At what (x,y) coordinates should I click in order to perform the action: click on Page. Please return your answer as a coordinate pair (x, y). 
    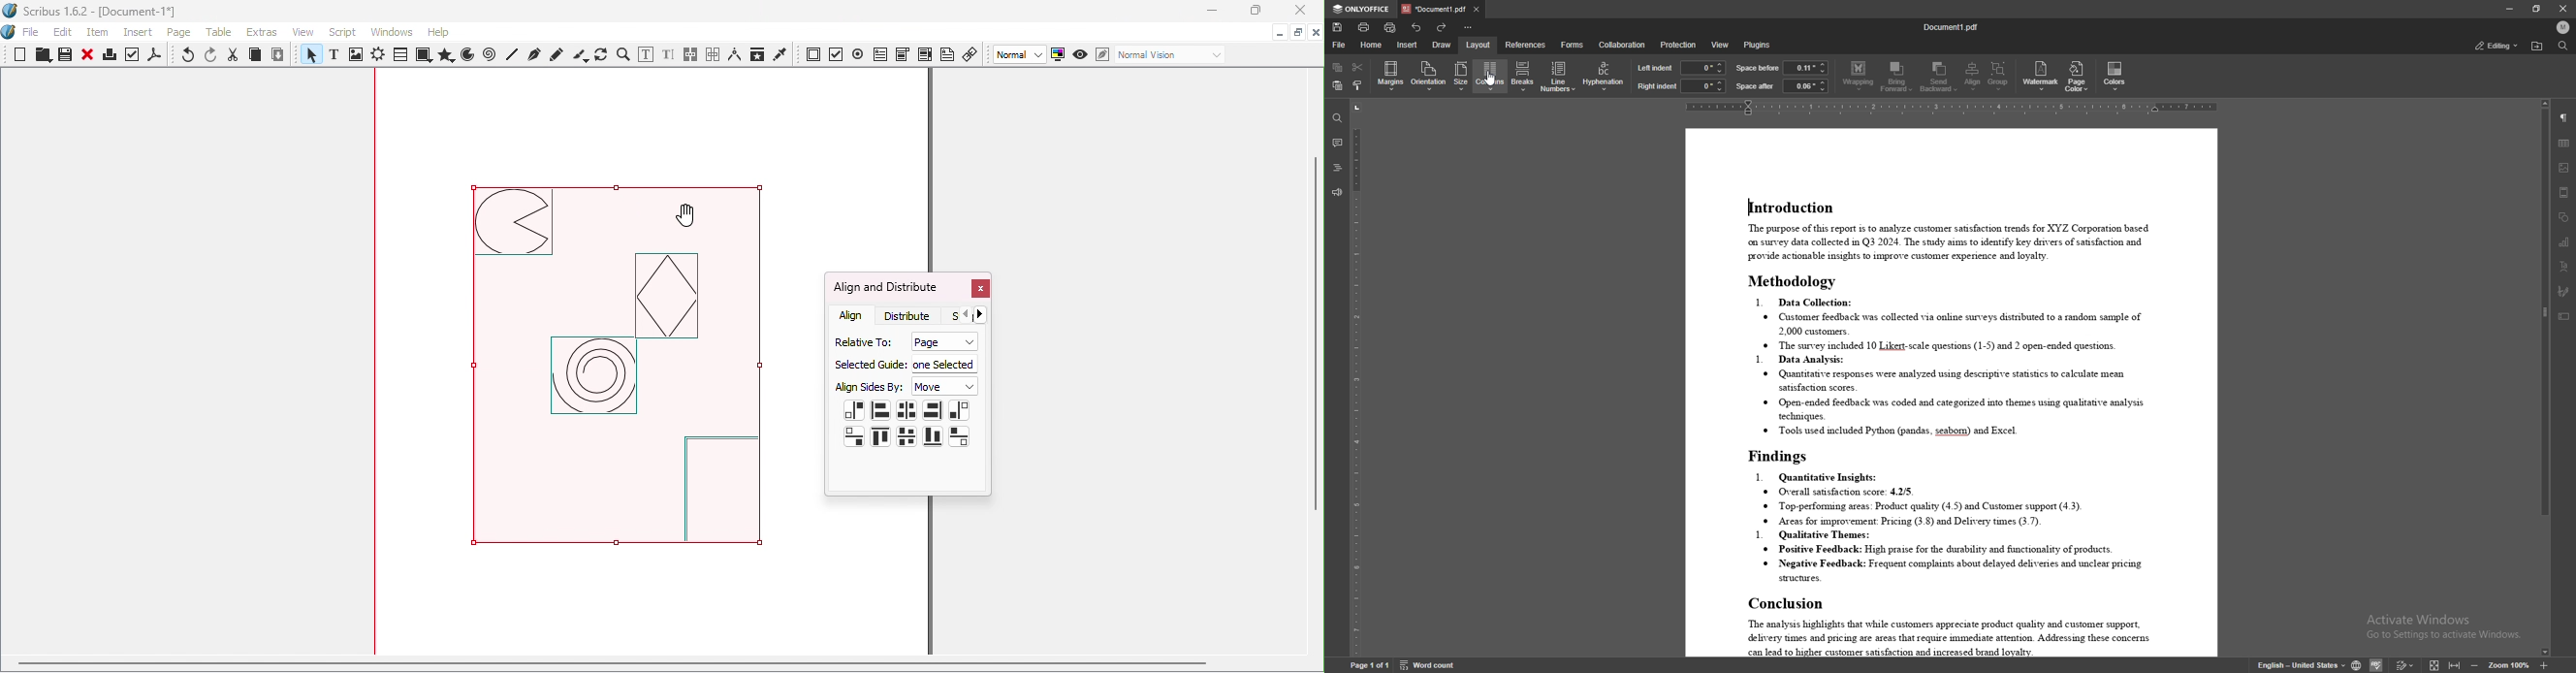
    Looking at the image, I should click on (182, 34).